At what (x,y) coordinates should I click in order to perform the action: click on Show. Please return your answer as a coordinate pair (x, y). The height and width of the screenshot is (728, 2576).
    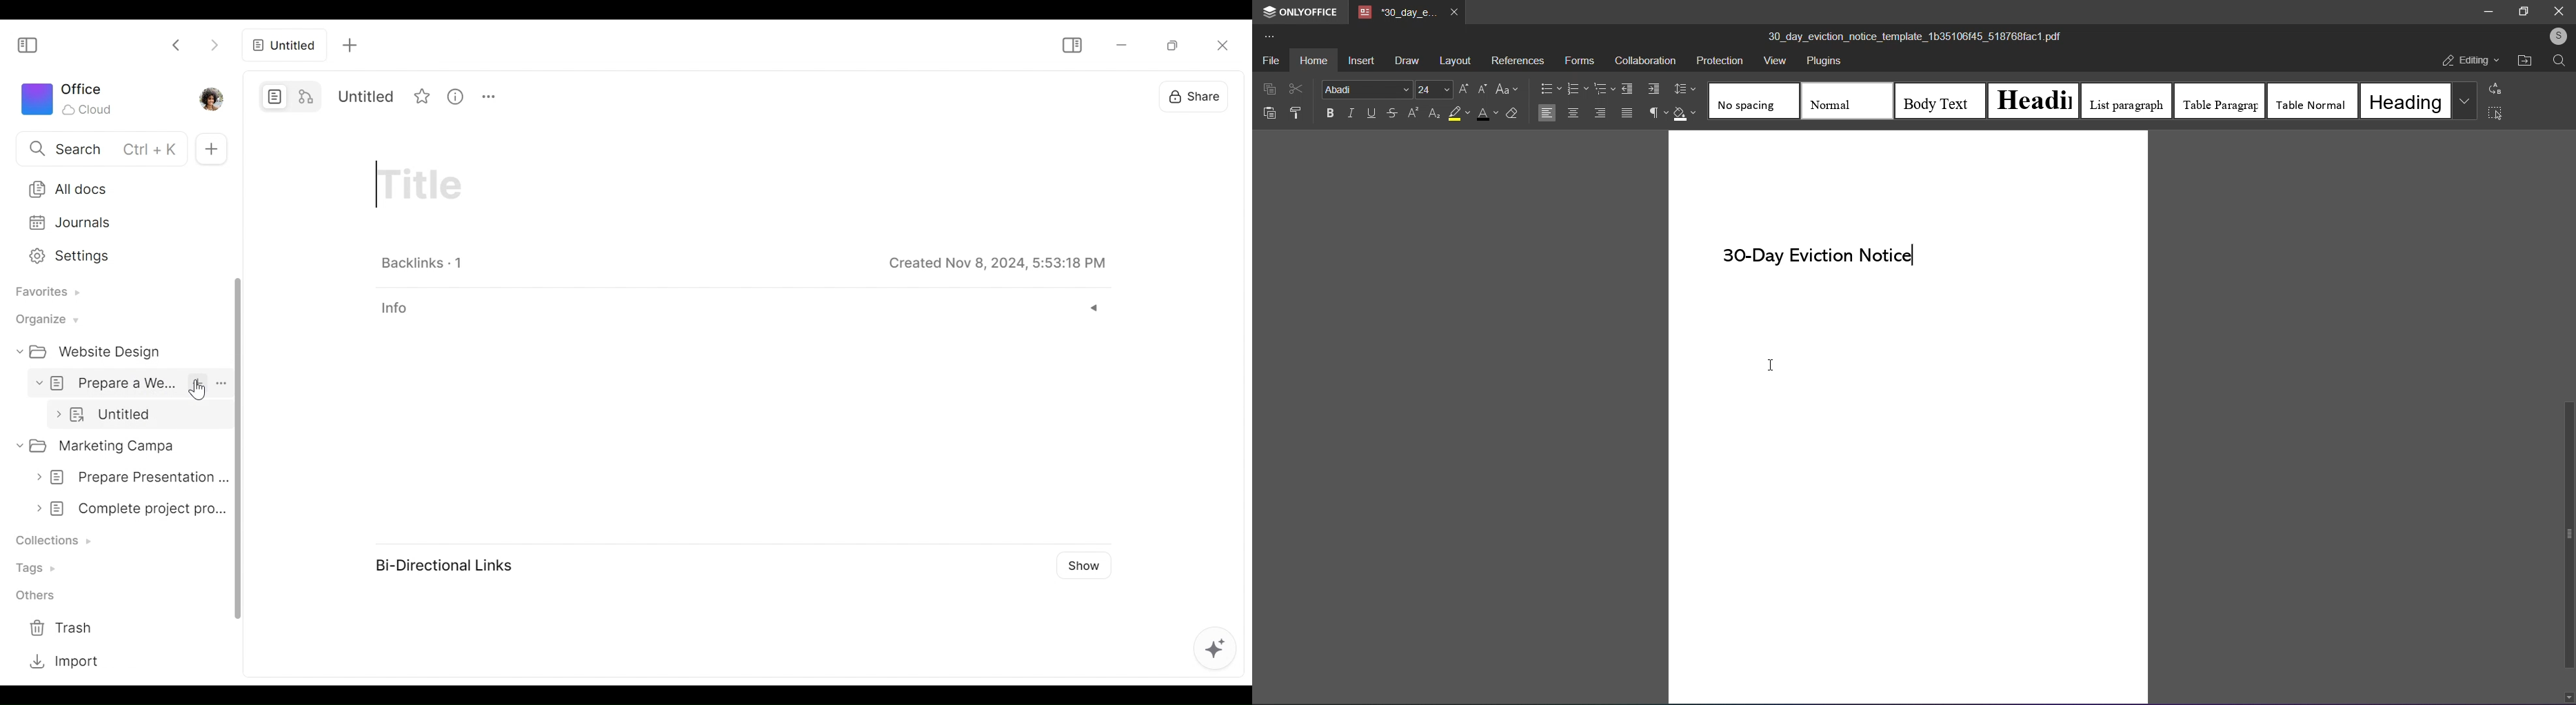
    Looking at the image, I should click on (1088, 565).